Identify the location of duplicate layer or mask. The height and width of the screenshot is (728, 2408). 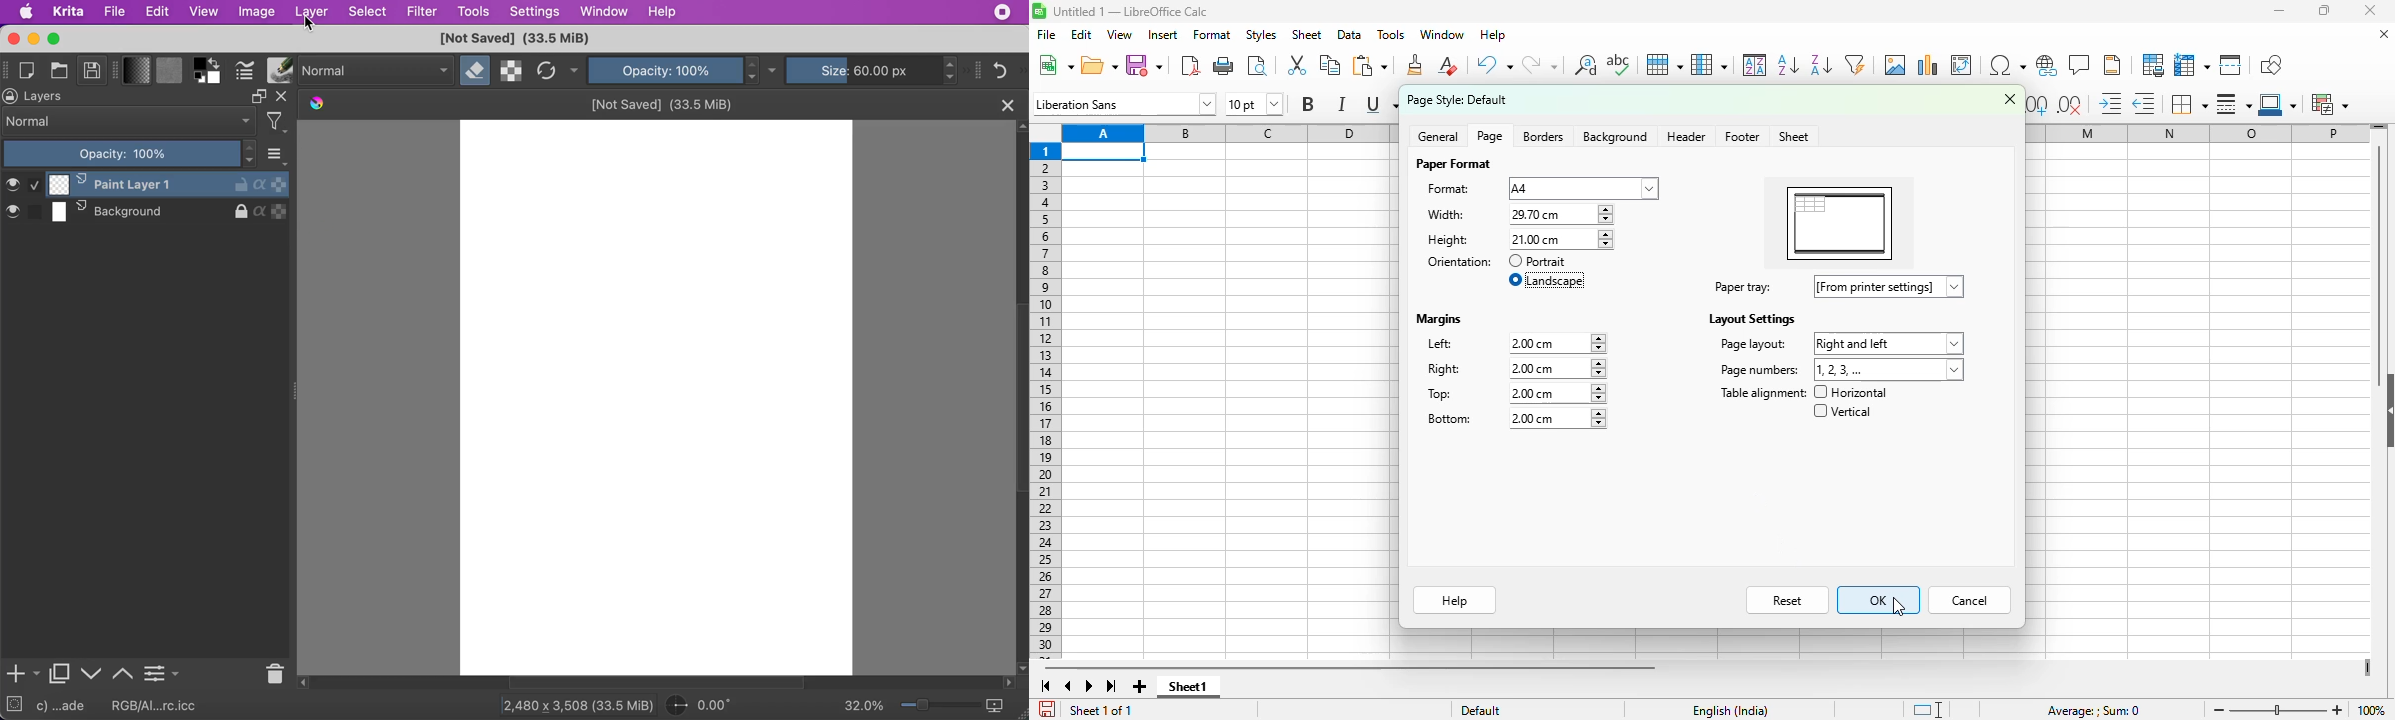
(60, 676).